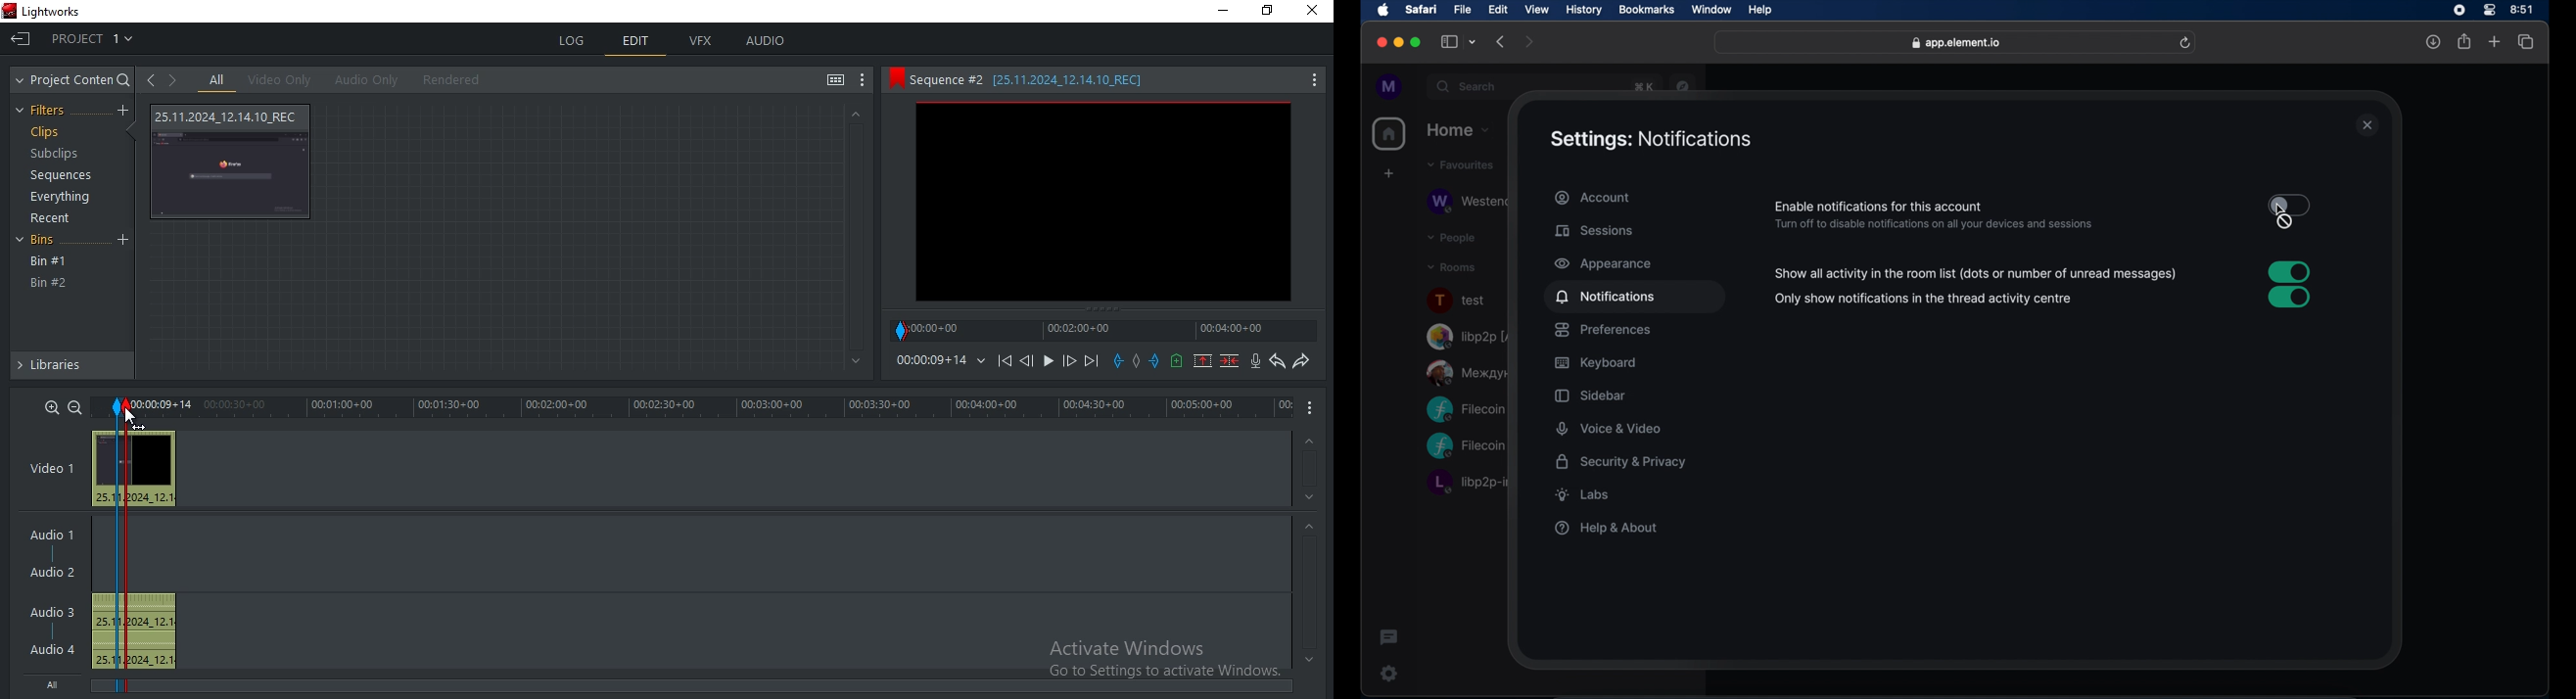 This screenshot has height=700, width=2576. Describe the element at coordinates (363, 80) in the screenshot. I see `audio only` at that location.